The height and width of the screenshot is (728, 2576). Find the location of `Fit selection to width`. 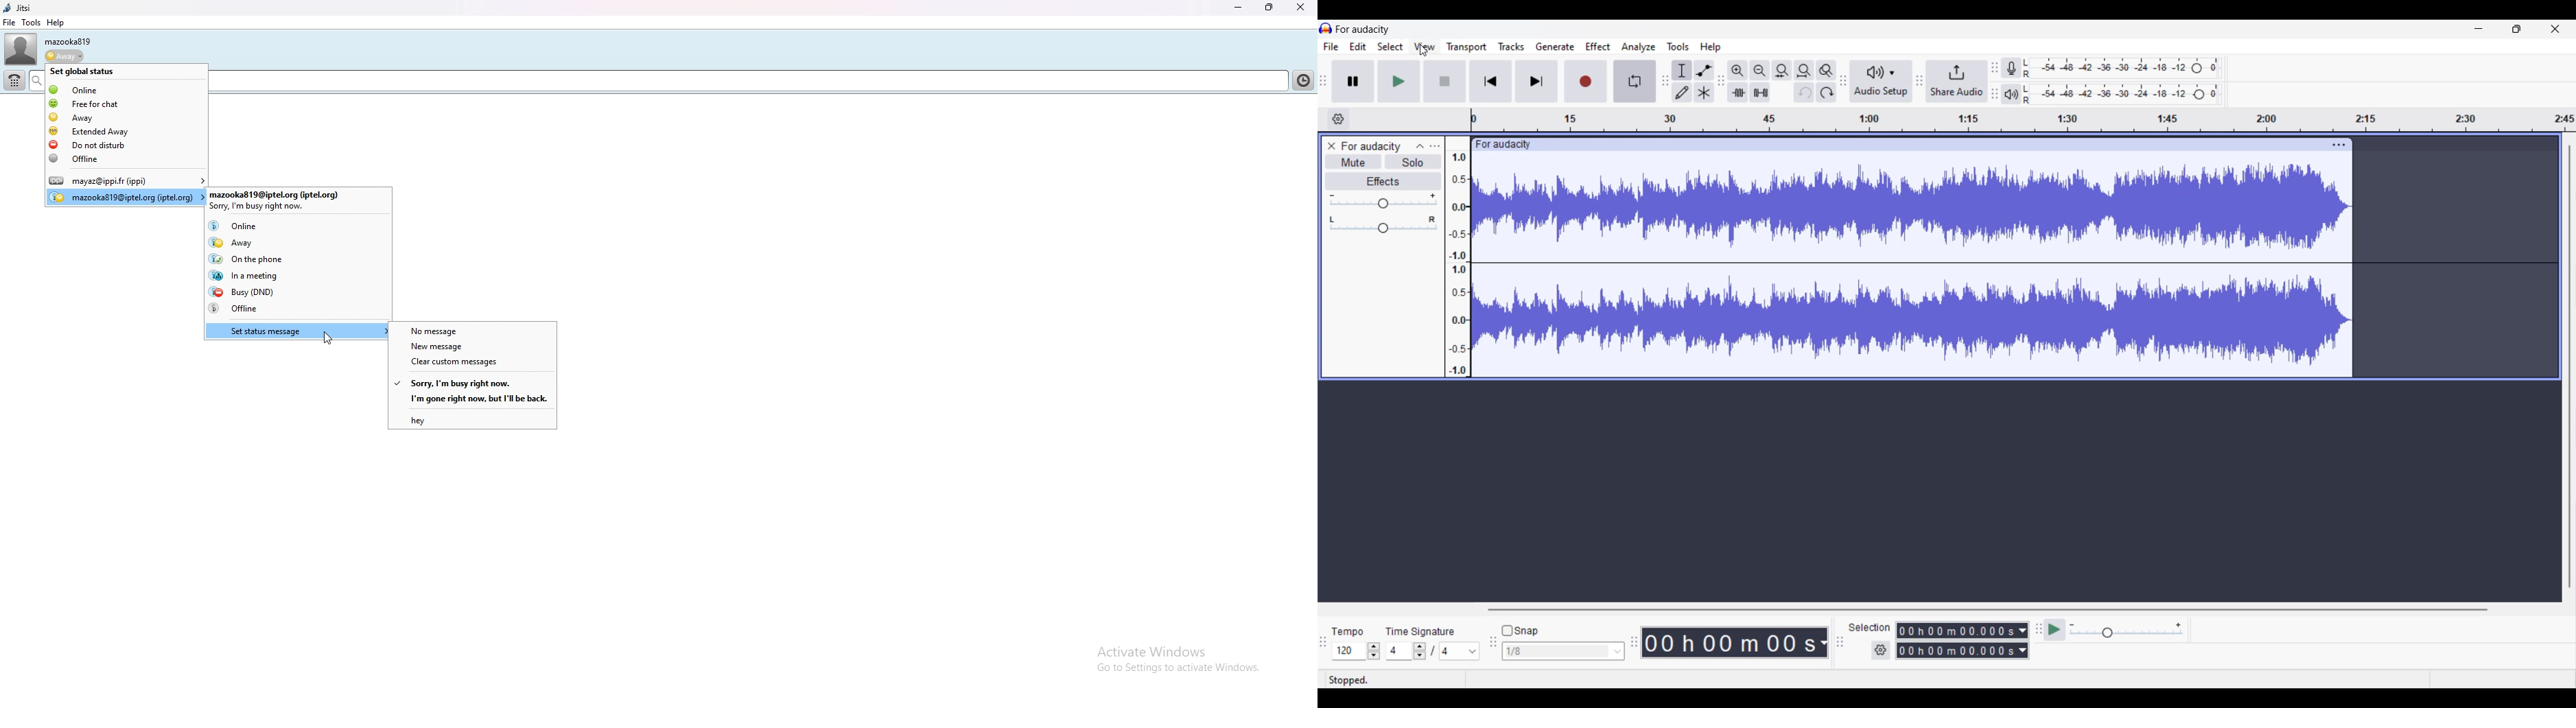

Fit selection to width is located at coordinates (1782, 71).